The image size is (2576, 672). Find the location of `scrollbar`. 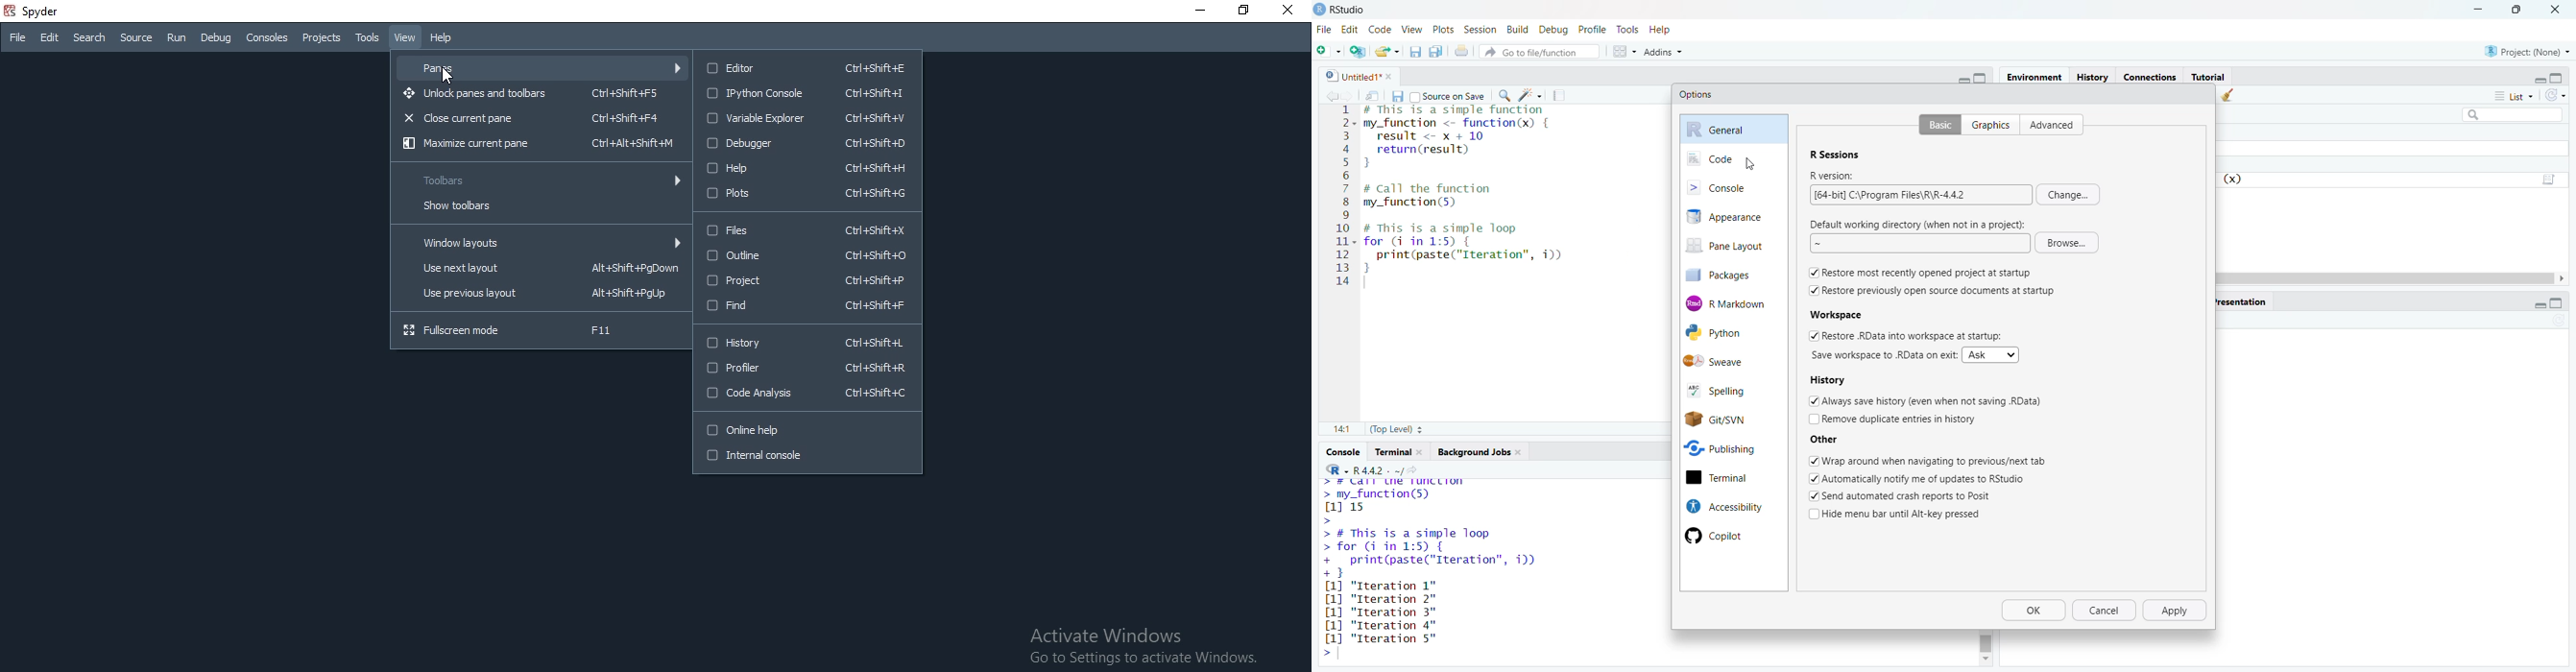

scrollbar is located at coordinates (2388, 278).